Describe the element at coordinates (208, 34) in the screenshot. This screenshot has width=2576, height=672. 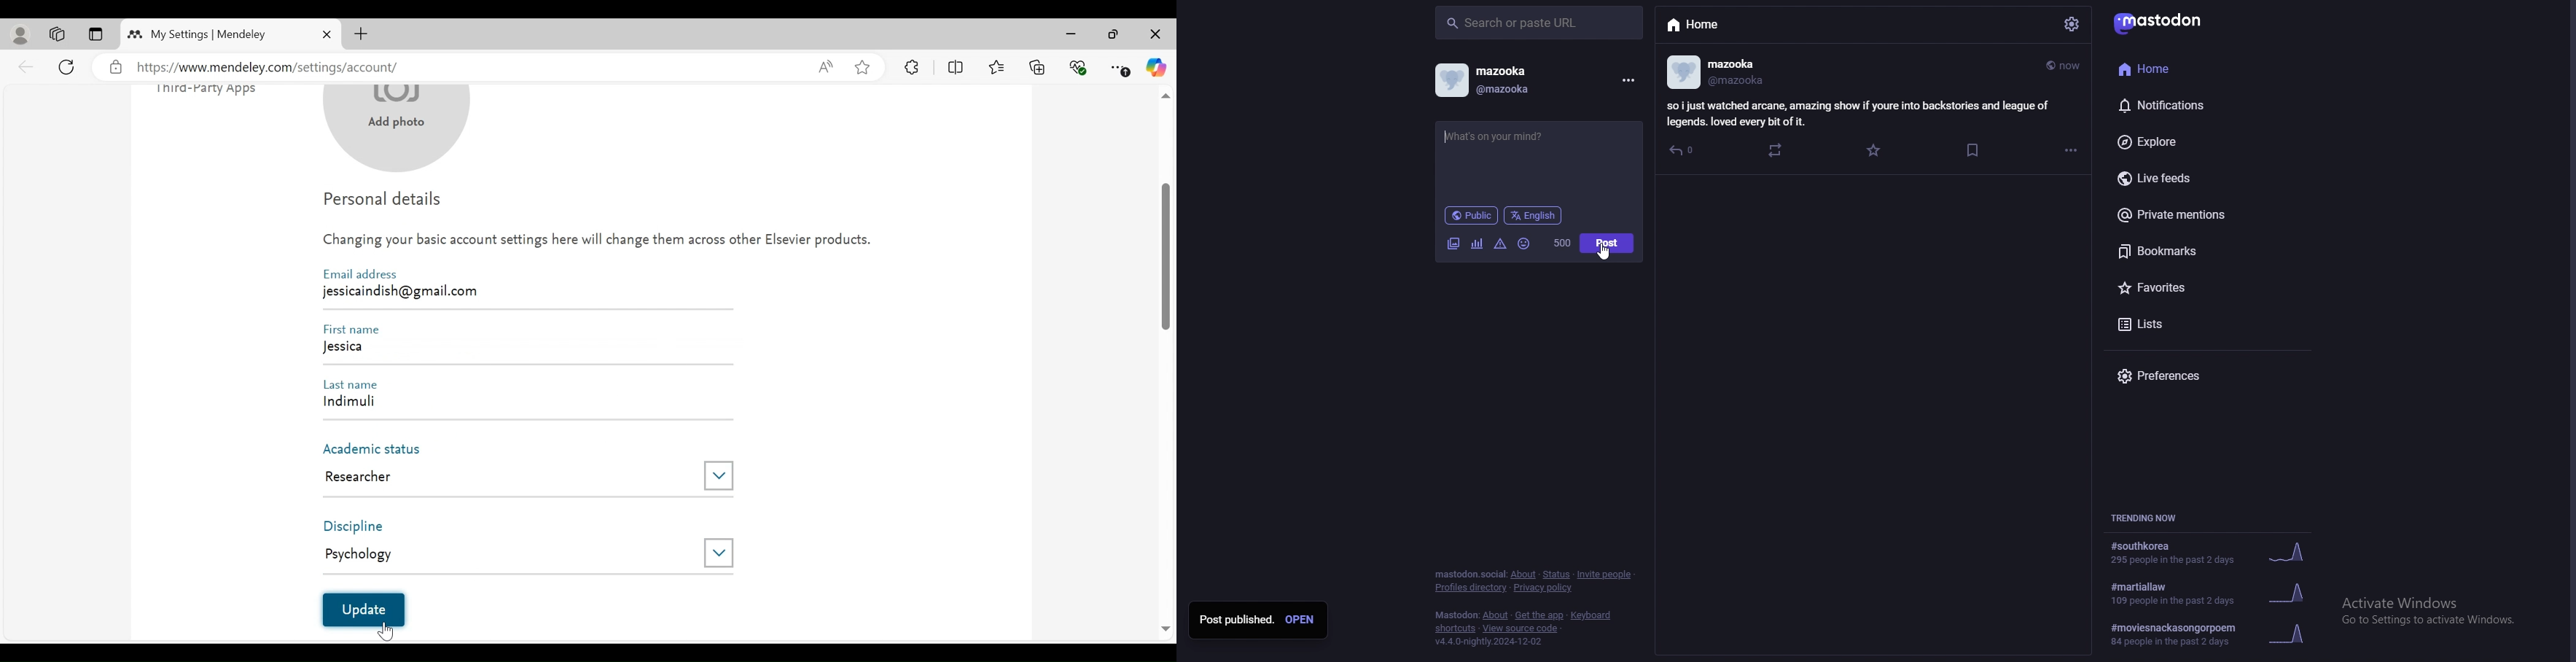
I see `My Settings | Mendeley` at that location.